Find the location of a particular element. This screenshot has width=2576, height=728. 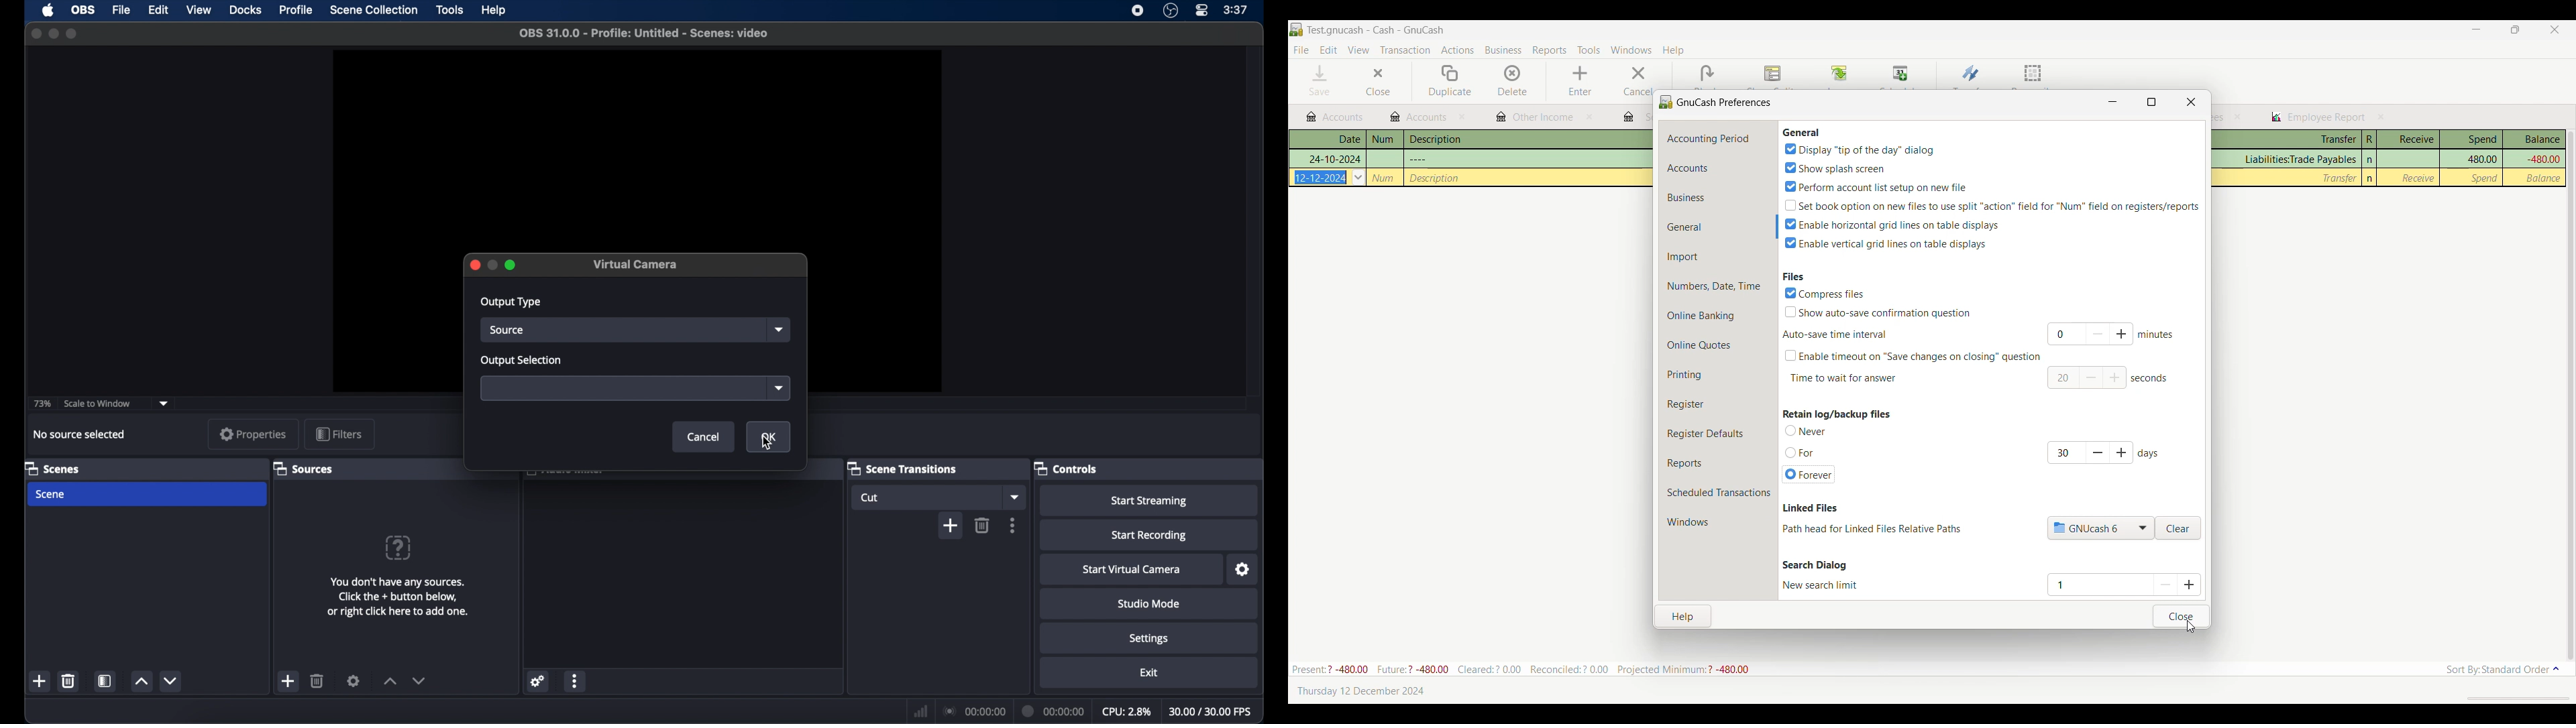

settings is located at coordinates (1148, 639).